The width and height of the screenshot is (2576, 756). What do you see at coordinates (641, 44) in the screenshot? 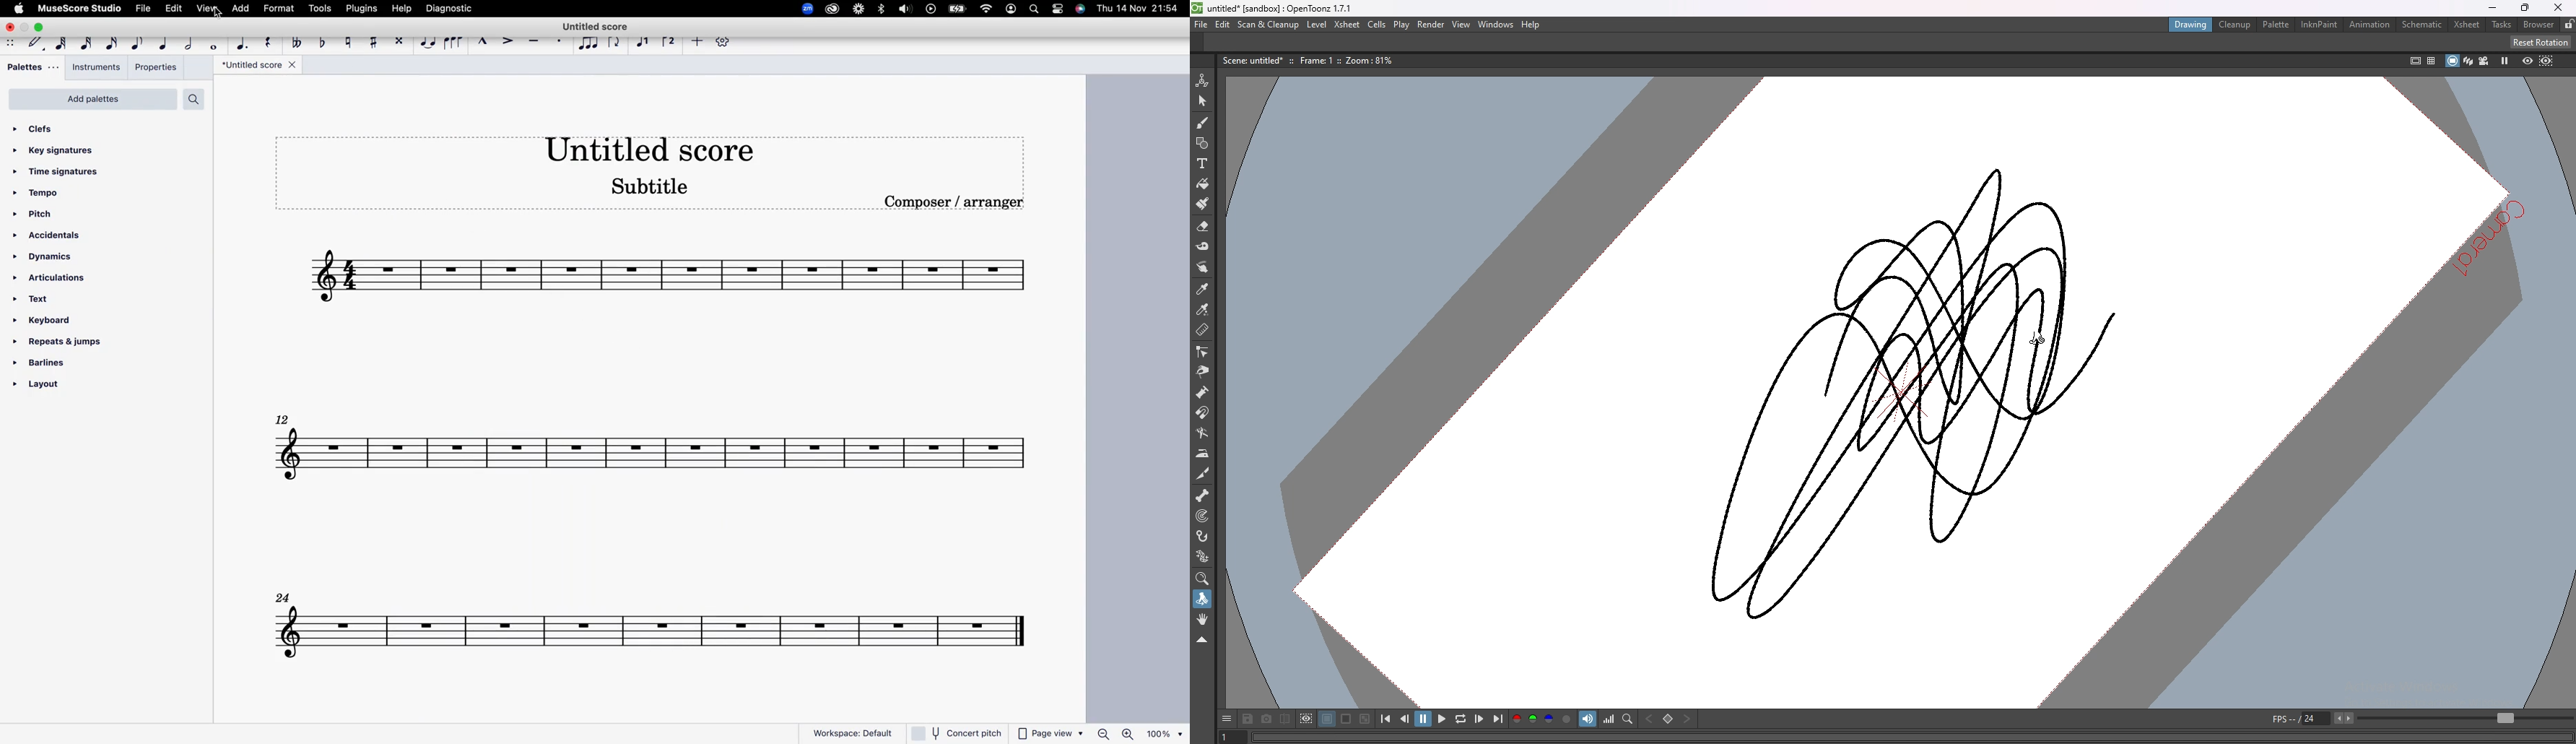
I see `voice 1` at bounding box center [641, 44].